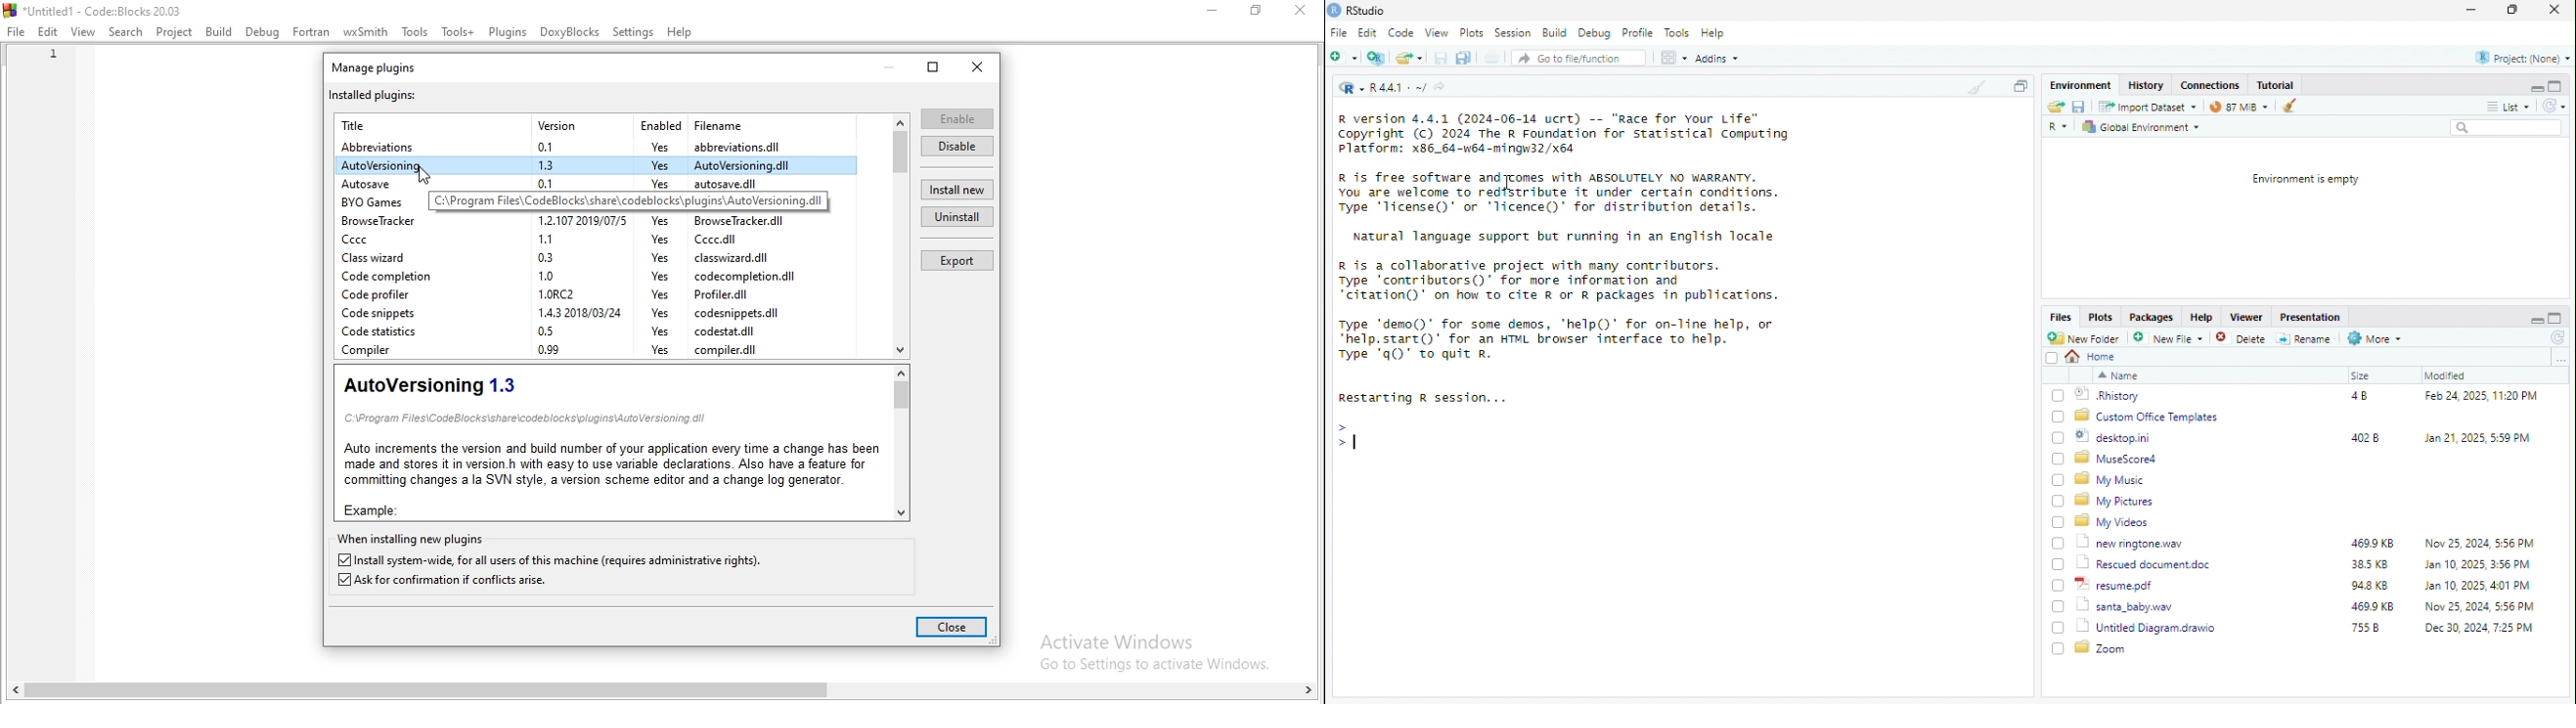 This screenshot has height=728, width=2576. I want to click on Checkbox, so click(2059, 628).